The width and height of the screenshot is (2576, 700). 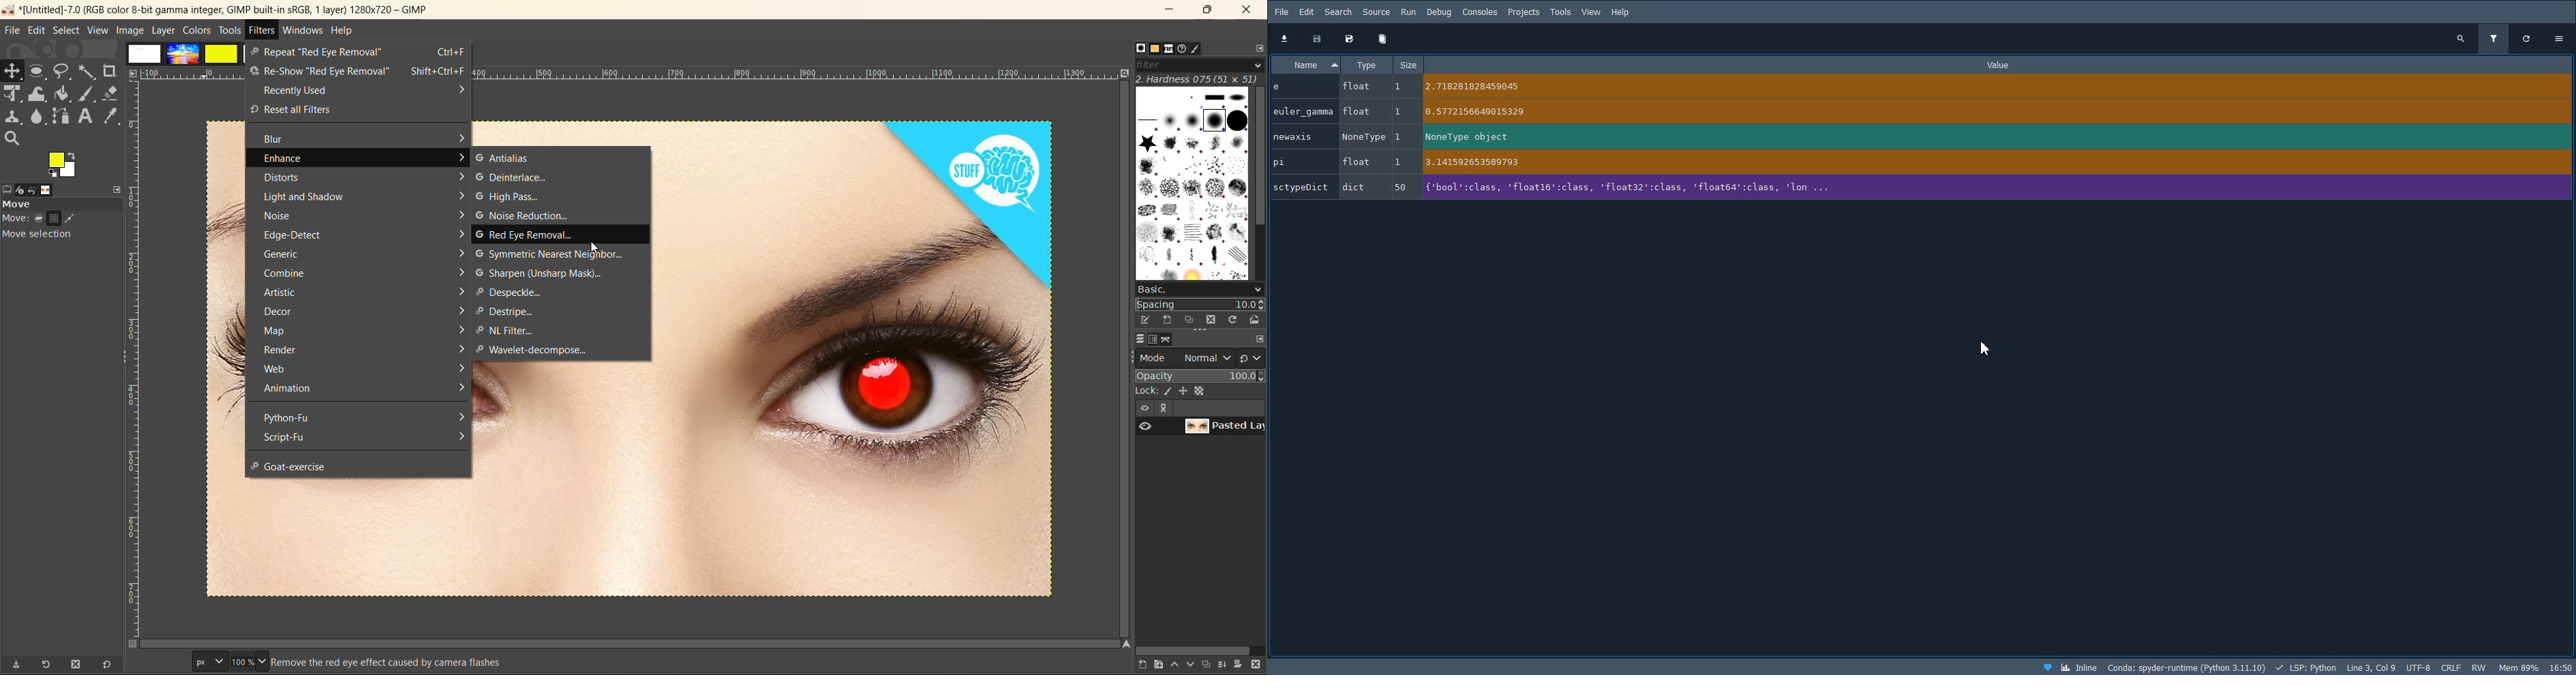 I want to click on map, so click(x=357, y=330).